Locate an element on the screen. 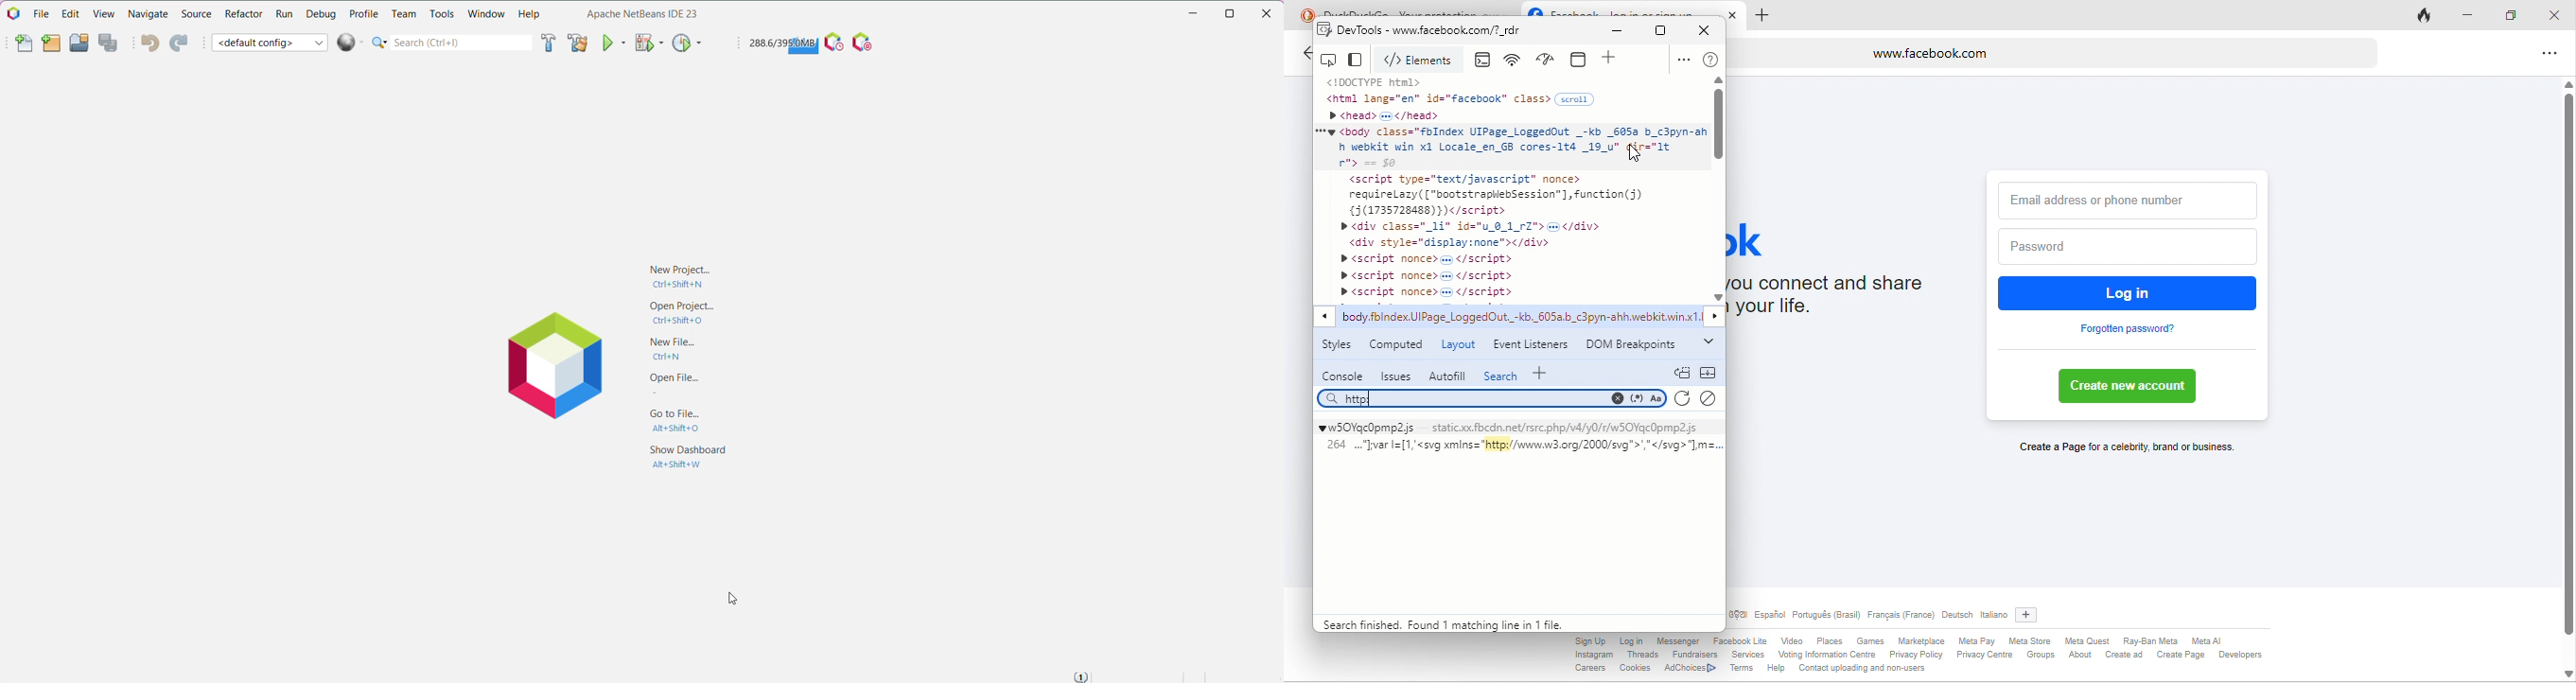 Image resolution: width=2576 pixels, height=700 pixels. styles is located at coordinates (1341, 348).